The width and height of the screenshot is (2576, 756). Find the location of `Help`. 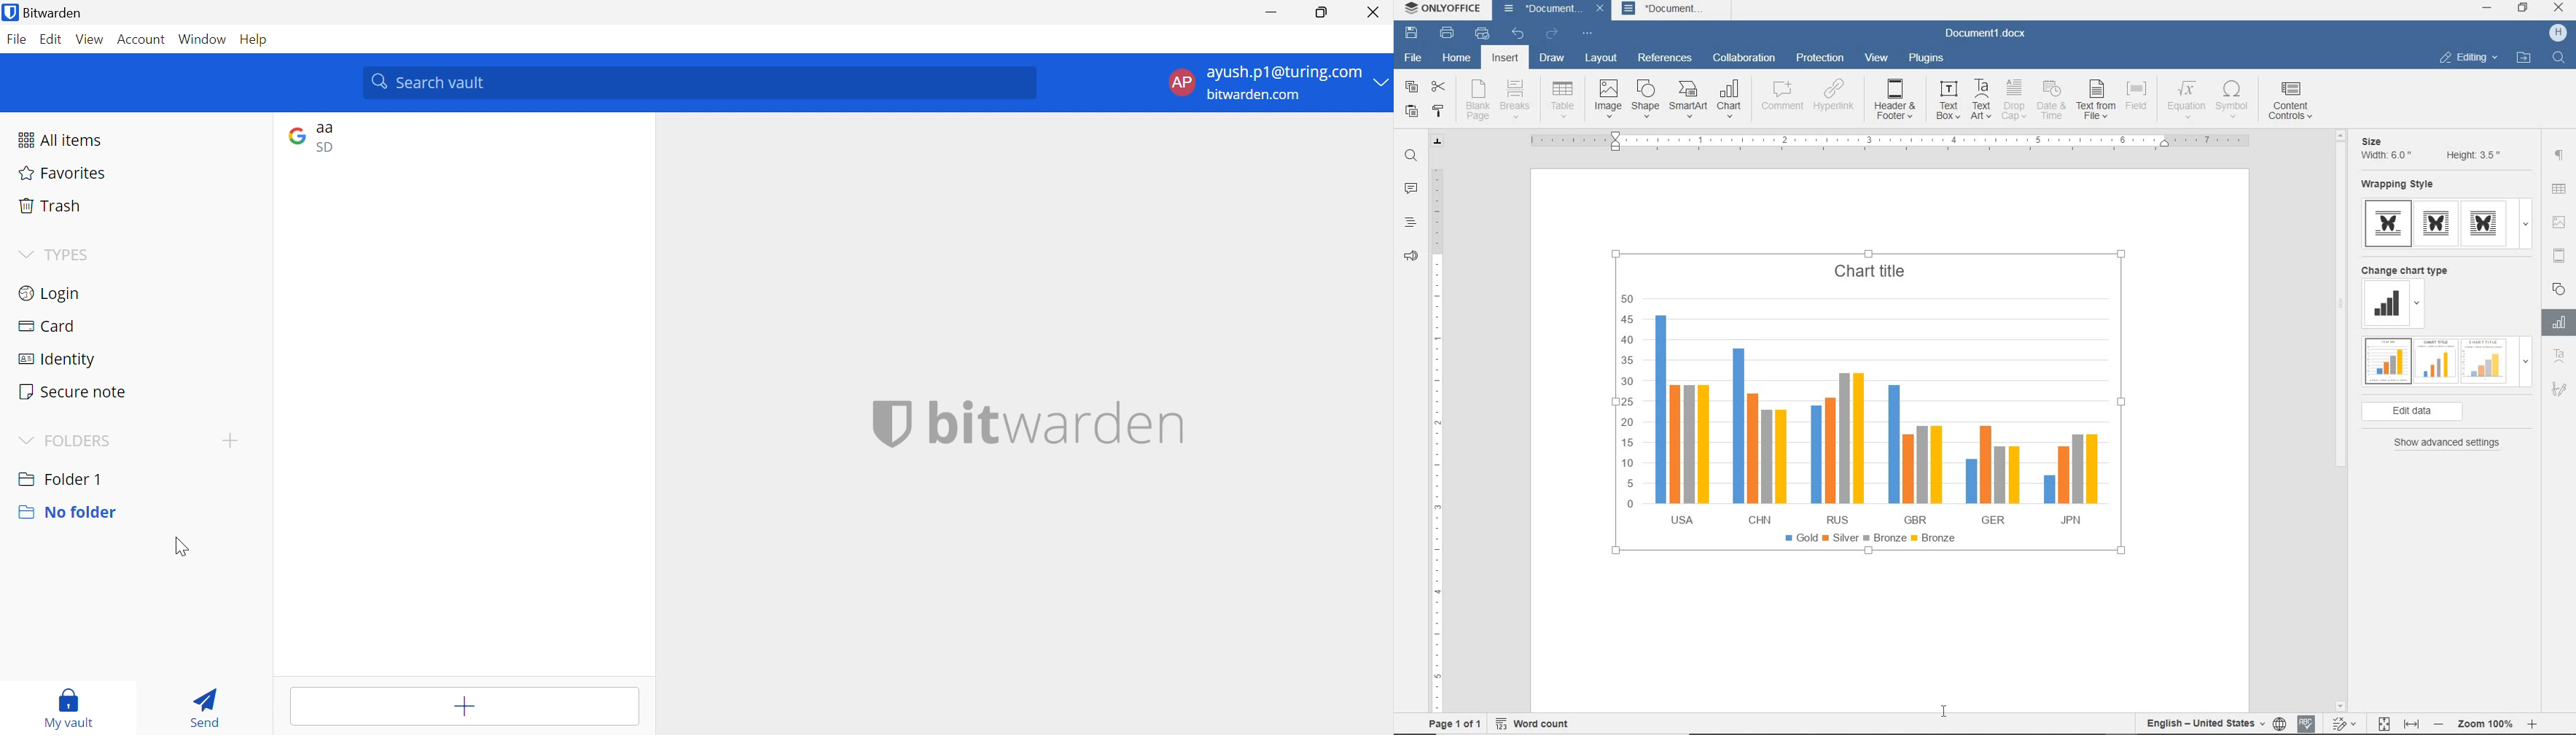

Help is located at coordinates (261, 41).